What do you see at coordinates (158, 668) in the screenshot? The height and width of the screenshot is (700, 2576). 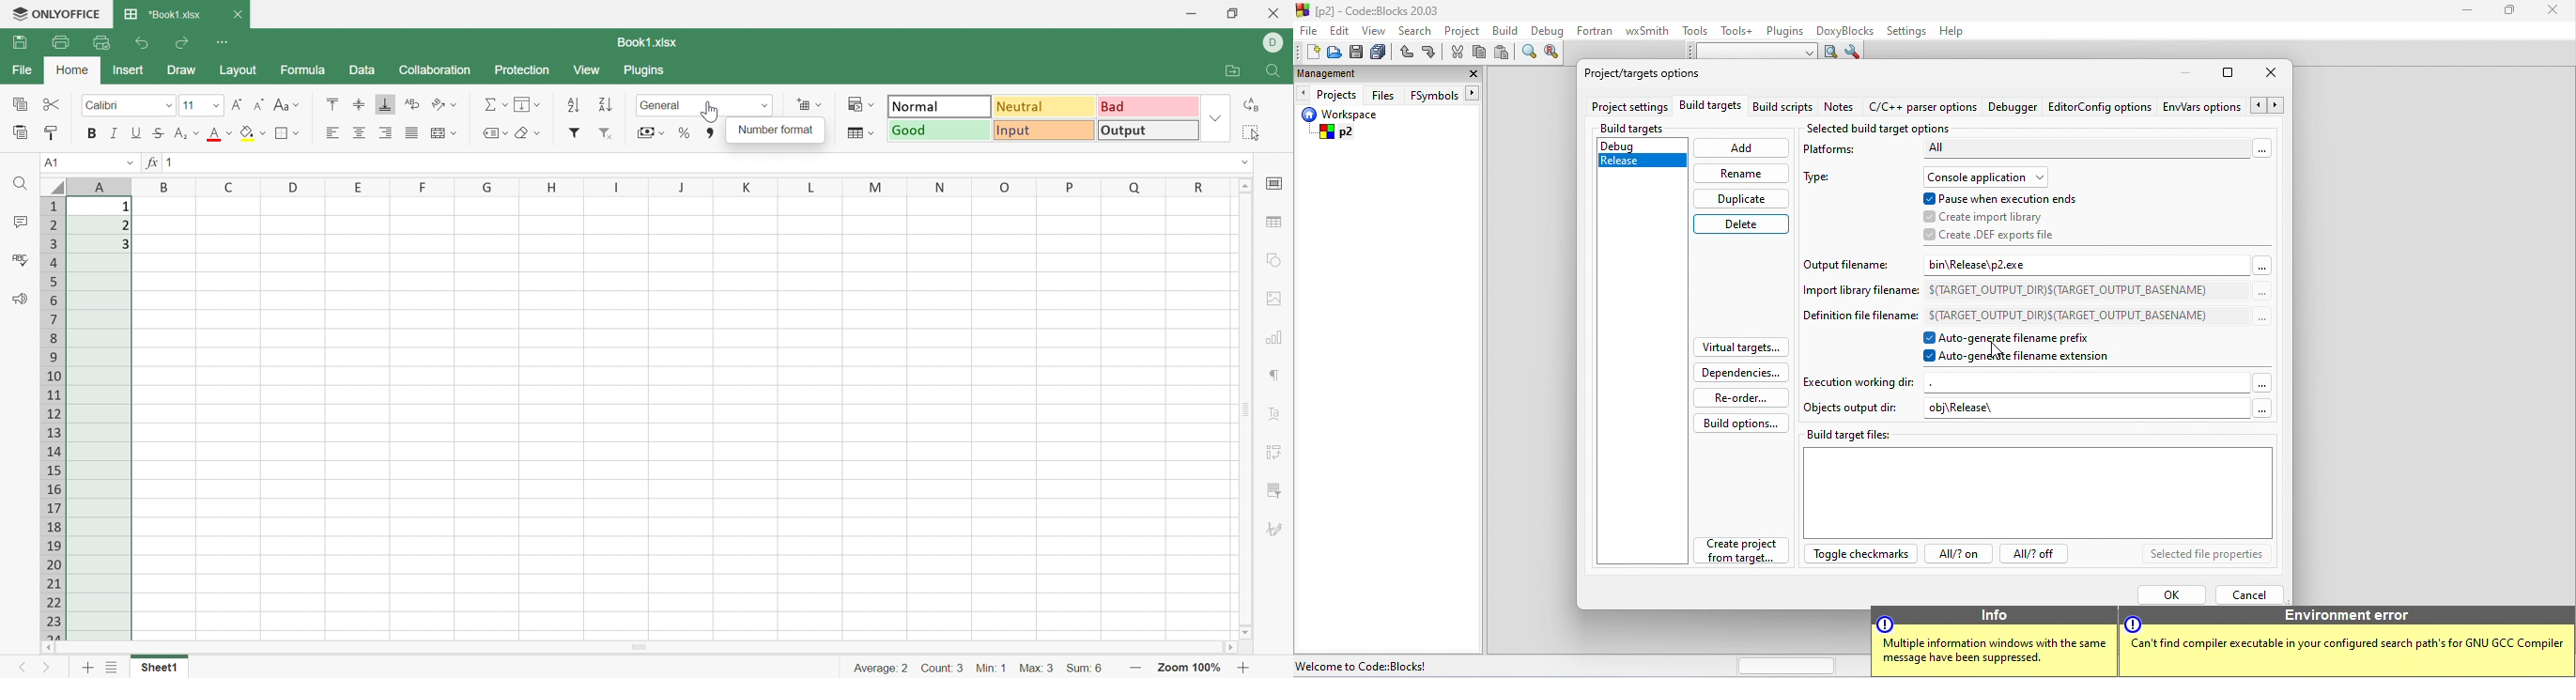 I see `Sheet1` at bounding box center [158, 668].